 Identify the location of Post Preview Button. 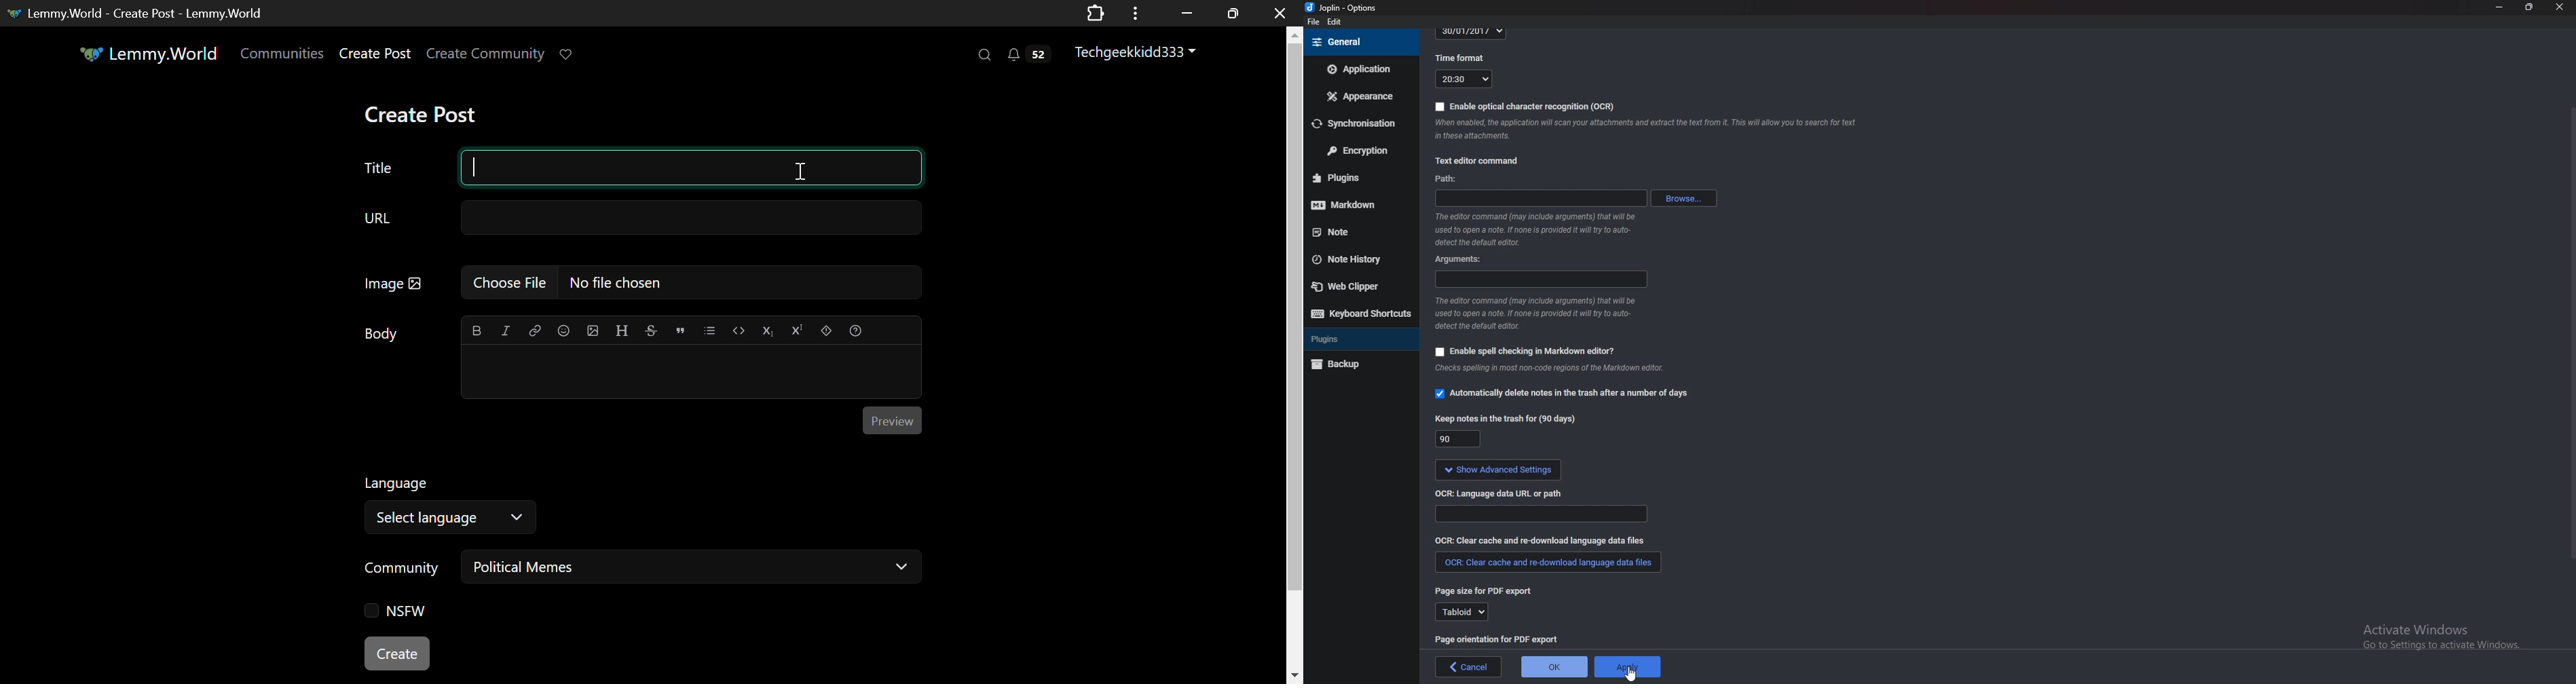
(893, 421).